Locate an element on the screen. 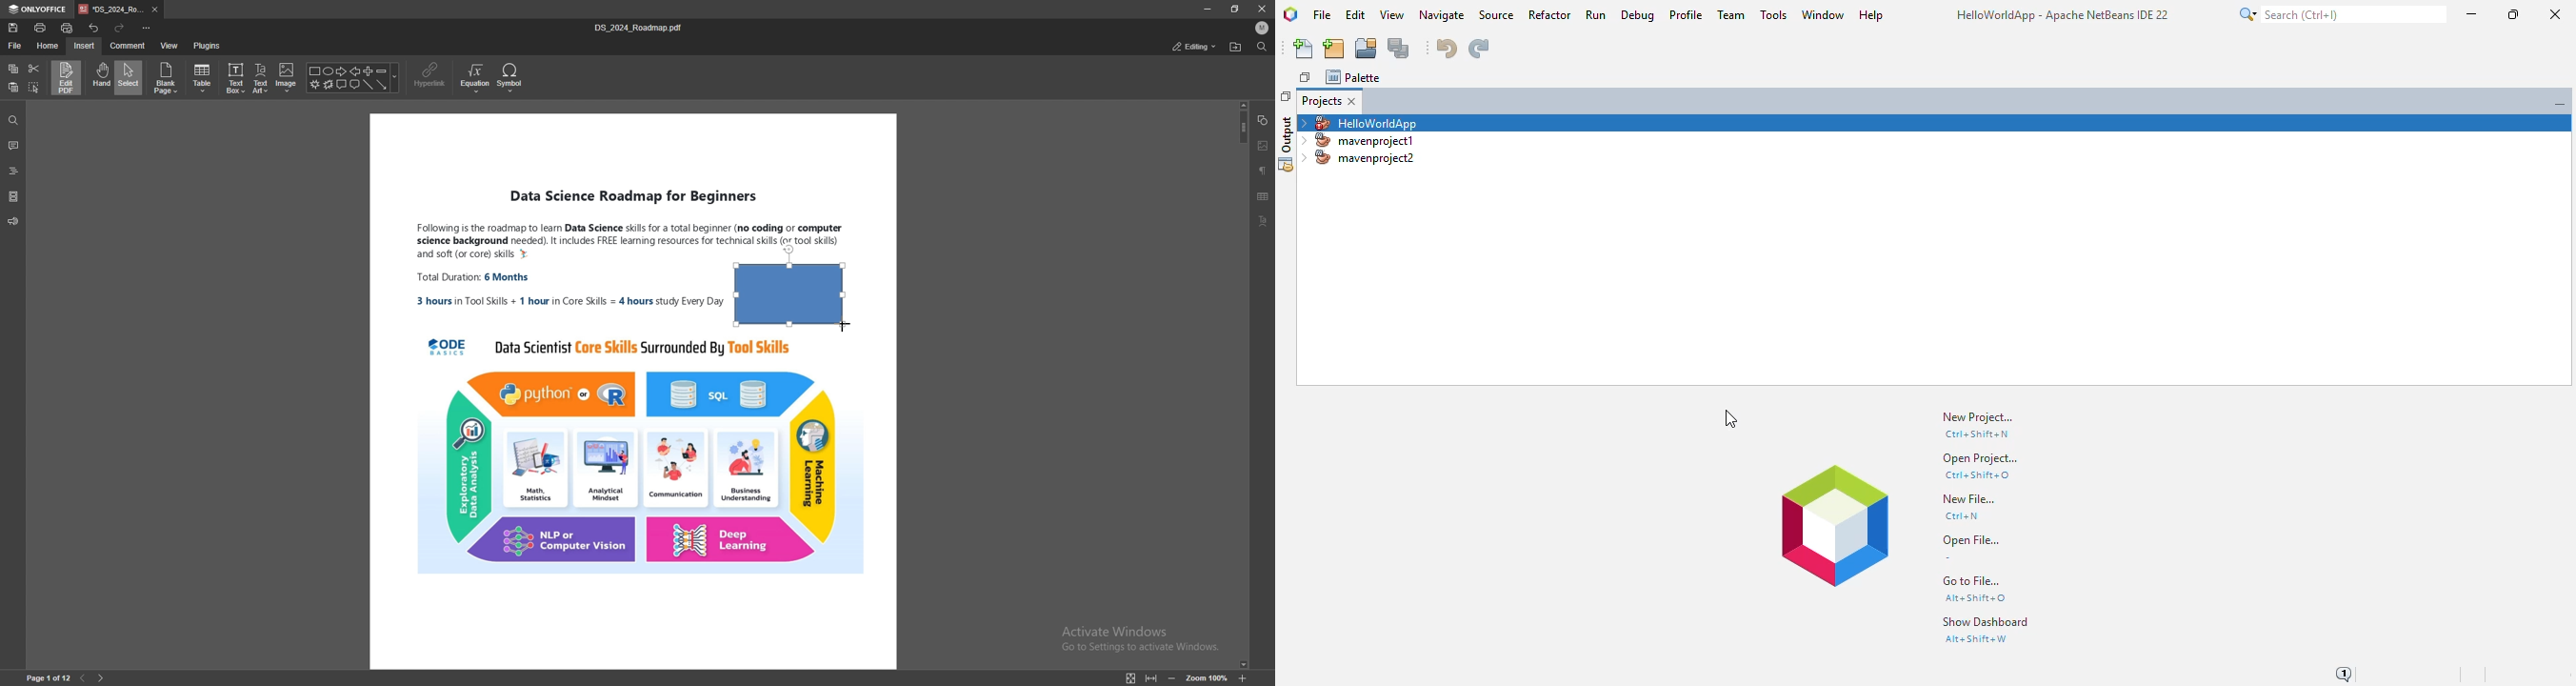 This screenshot has height=700, width=2576. rectangle is located at coordinates (791, 285).